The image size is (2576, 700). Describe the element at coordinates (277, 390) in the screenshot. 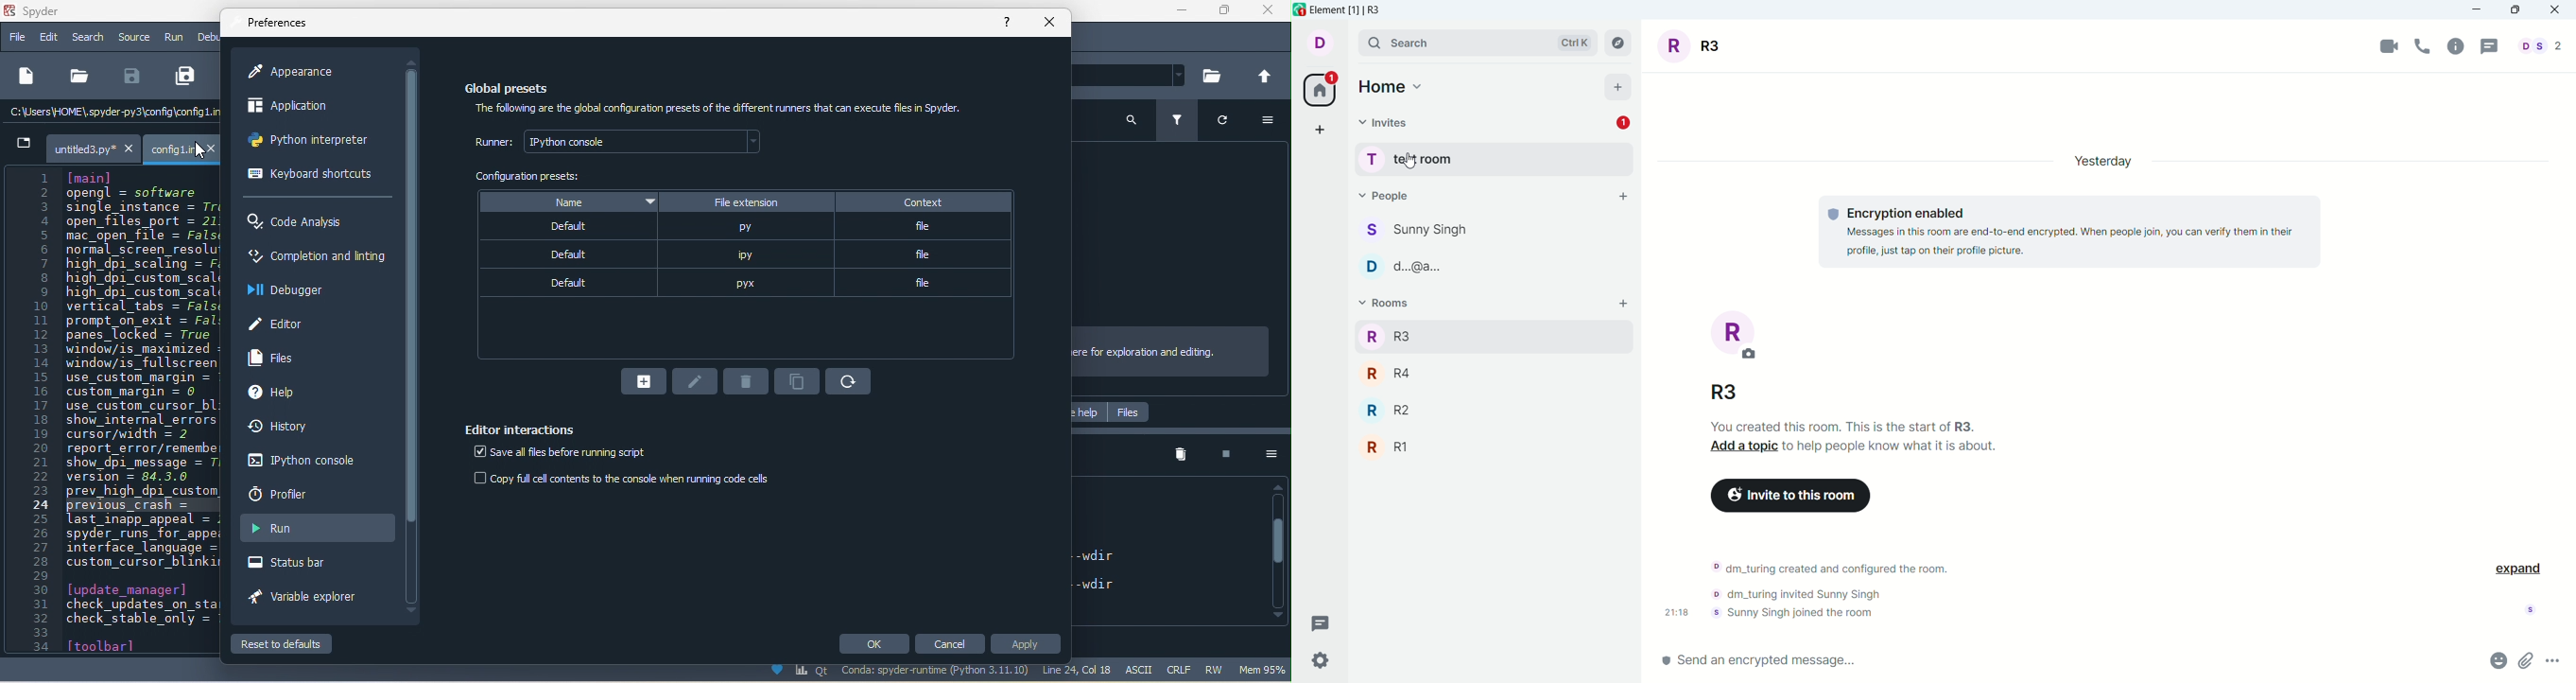

I see `help` at that location.